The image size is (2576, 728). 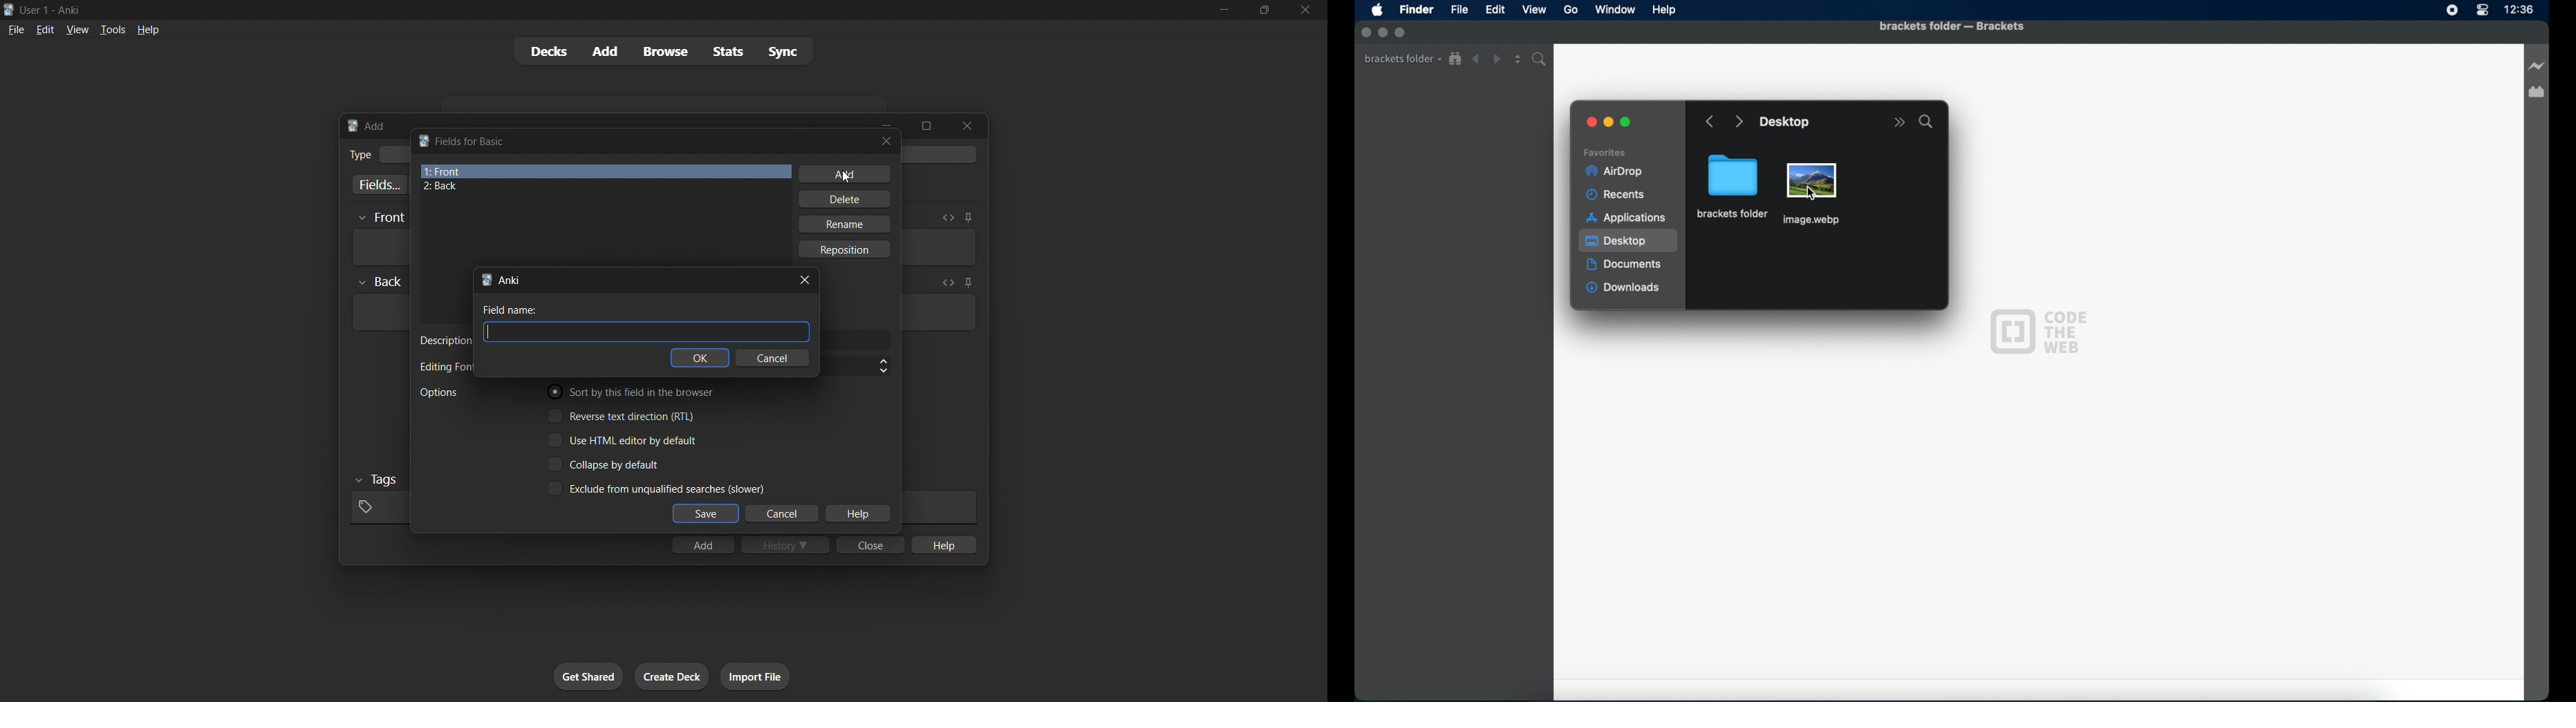 What do you see at coordinates (886, 141) in the screenshot?
I see `close` at bounding box center [886, 141].